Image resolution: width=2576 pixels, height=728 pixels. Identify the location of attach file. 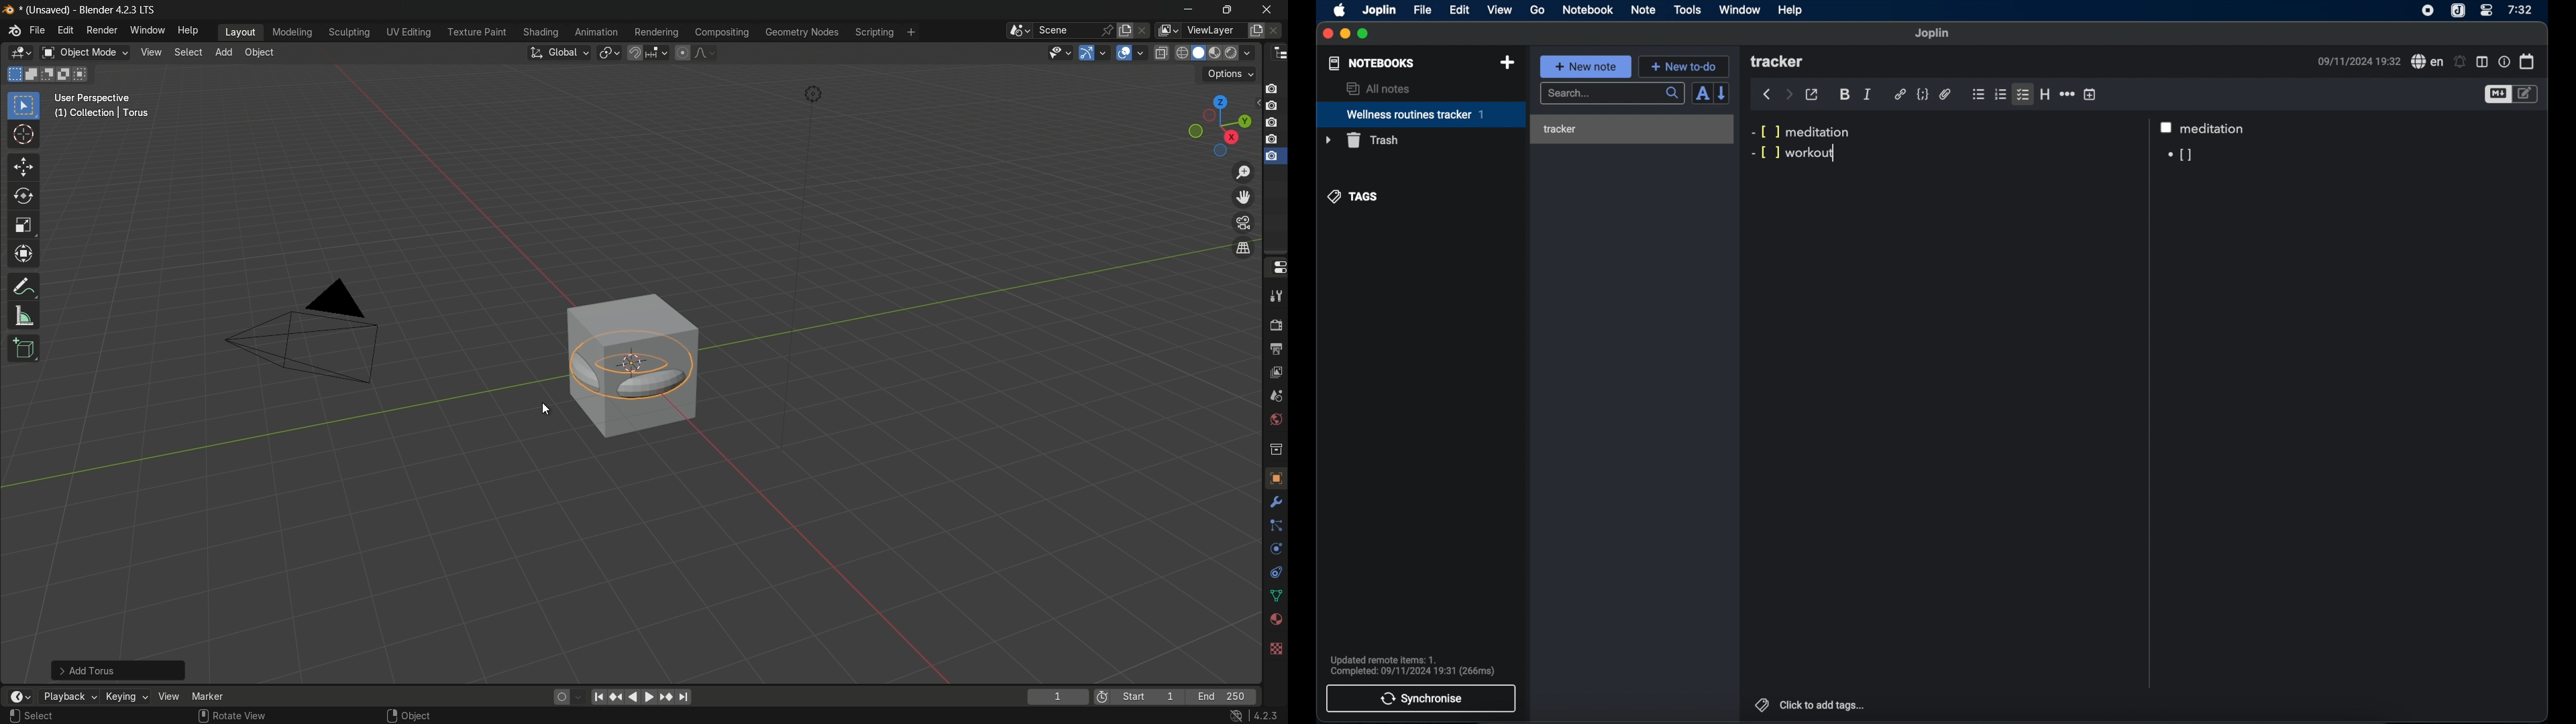
(1945, 95).